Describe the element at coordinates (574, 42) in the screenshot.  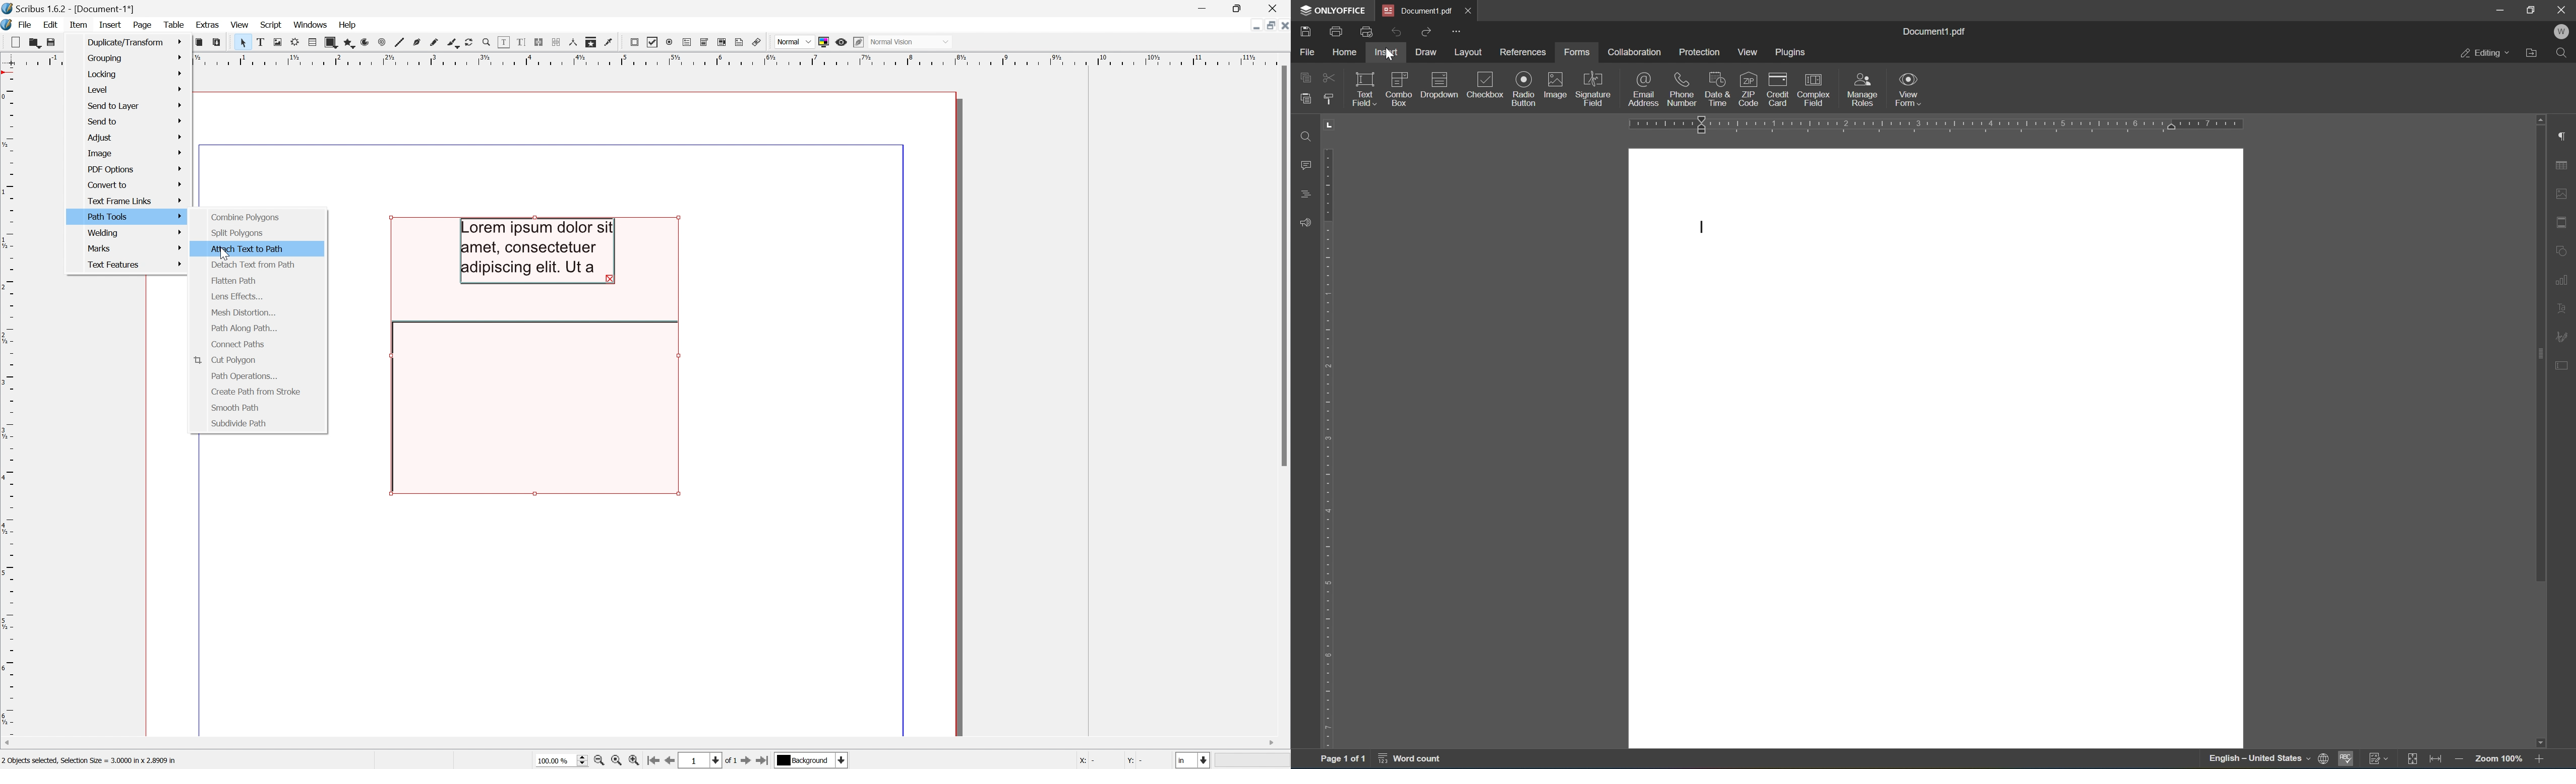
I see `Measurements` at that location.